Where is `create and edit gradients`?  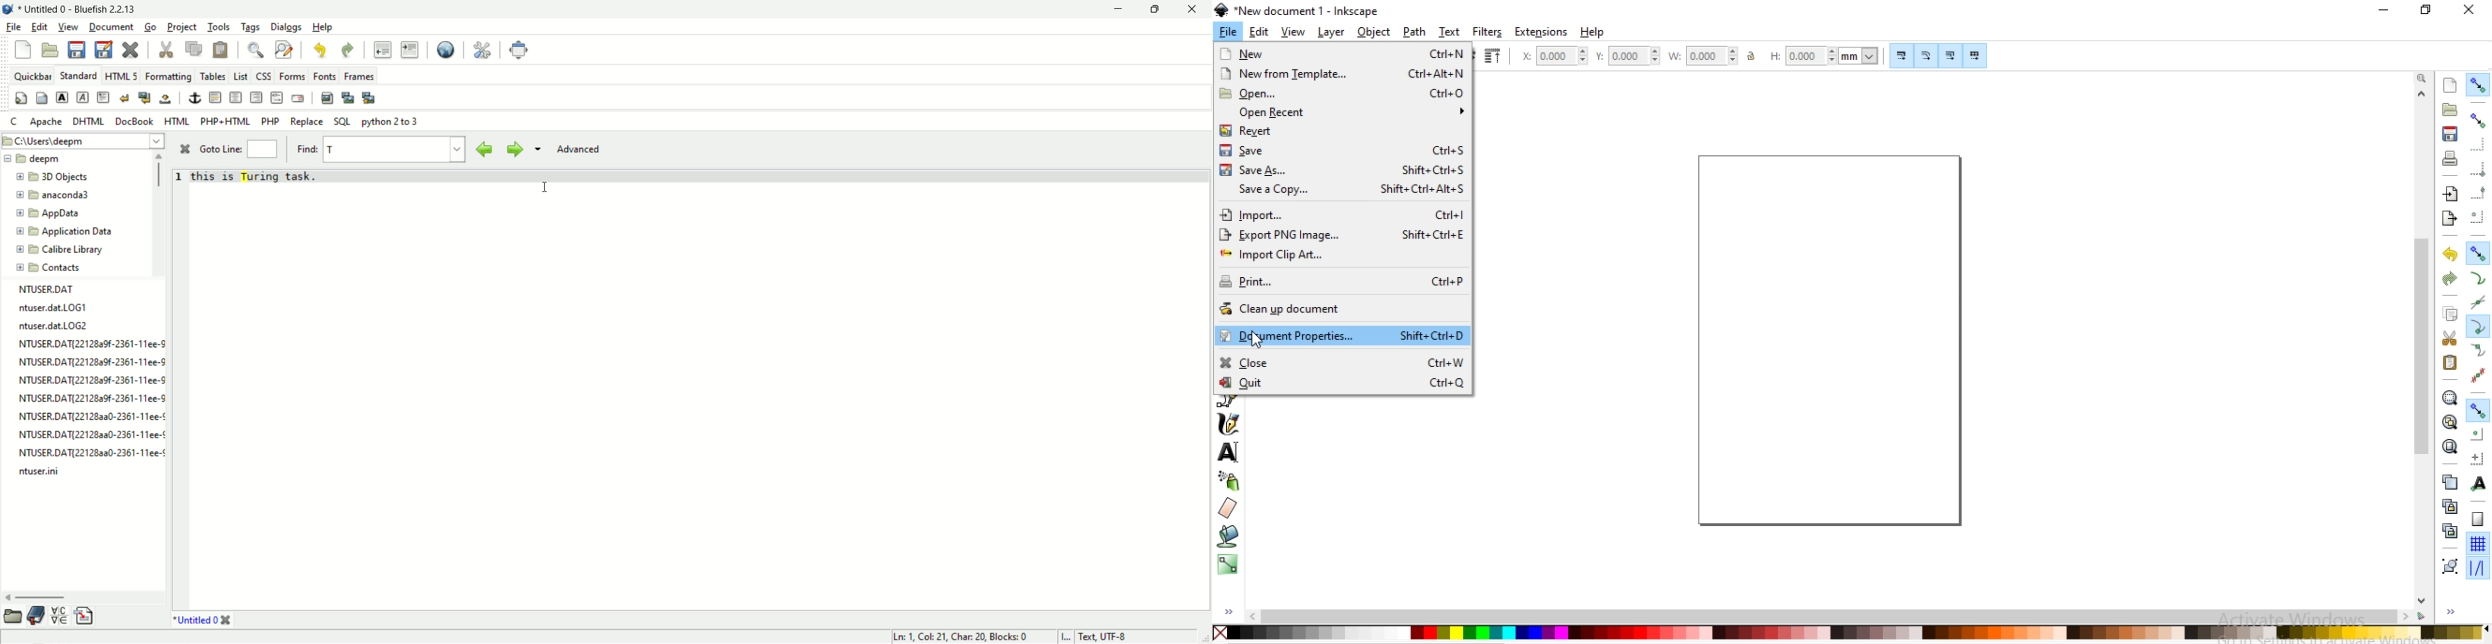 create and edit gradients is located at coordinates (1228, 564).